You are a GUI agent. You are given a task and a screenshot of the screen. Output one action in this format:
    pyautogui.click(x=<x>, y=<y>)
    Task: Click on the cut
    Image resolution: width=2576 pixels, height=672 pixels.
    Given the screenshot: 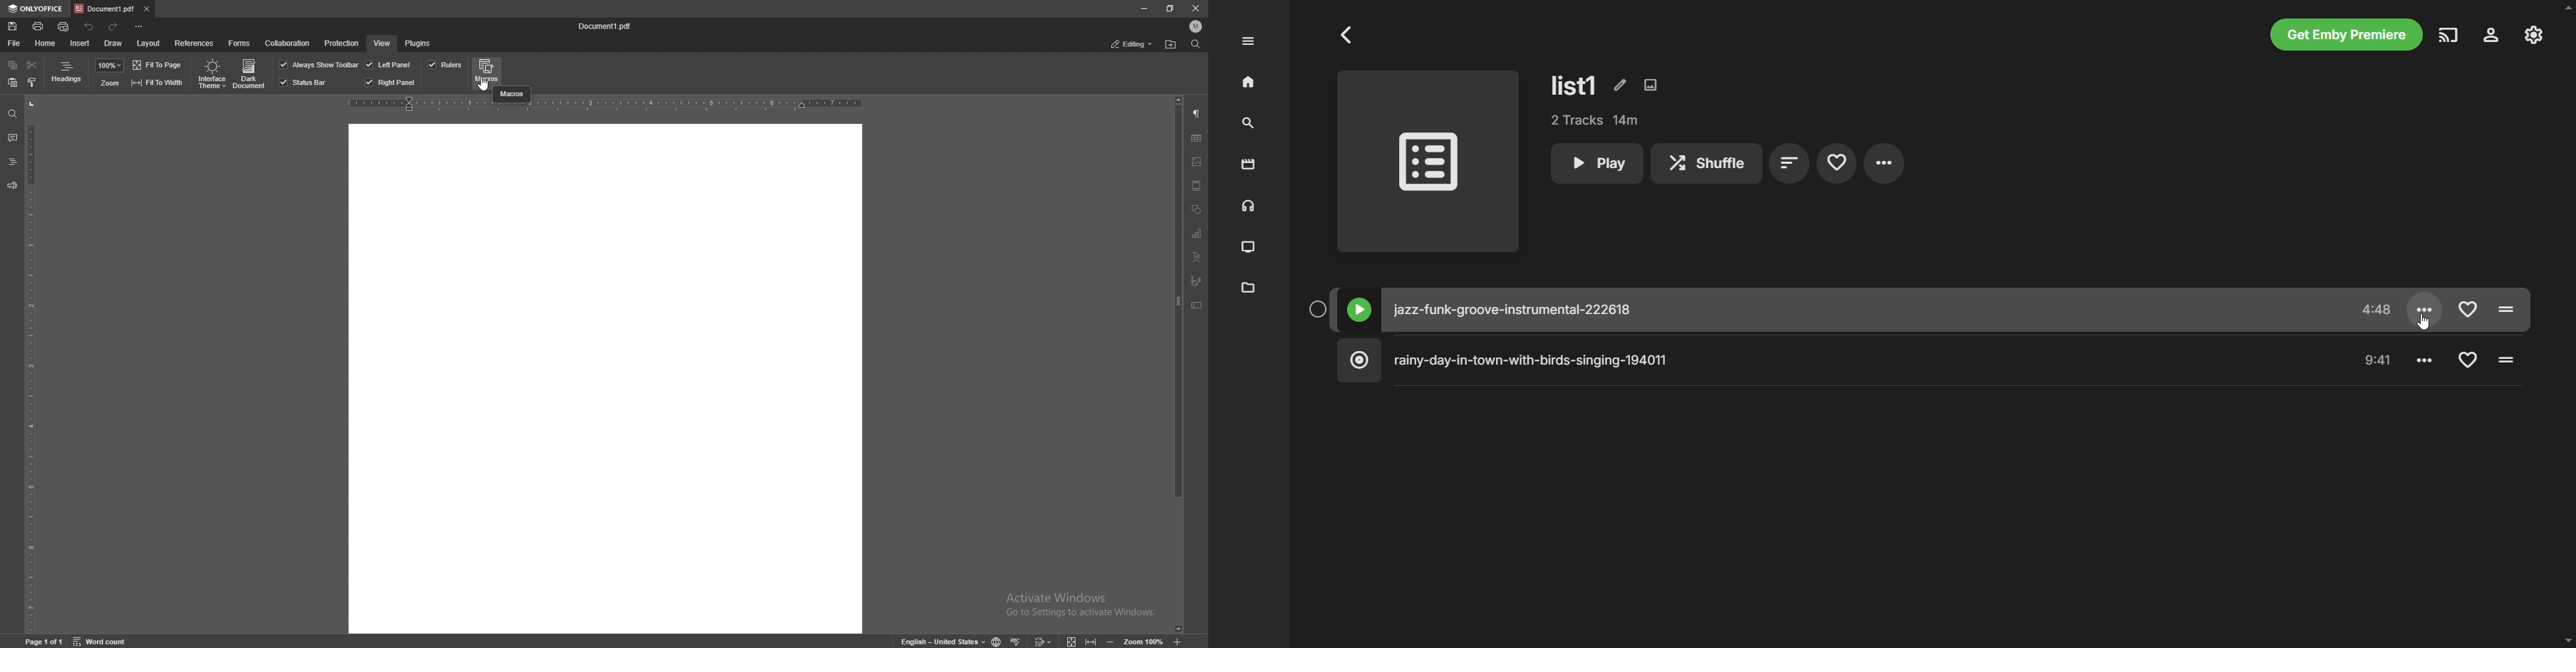 What is the action you would take?
    pyautogui.click(x=31, y=65)
    